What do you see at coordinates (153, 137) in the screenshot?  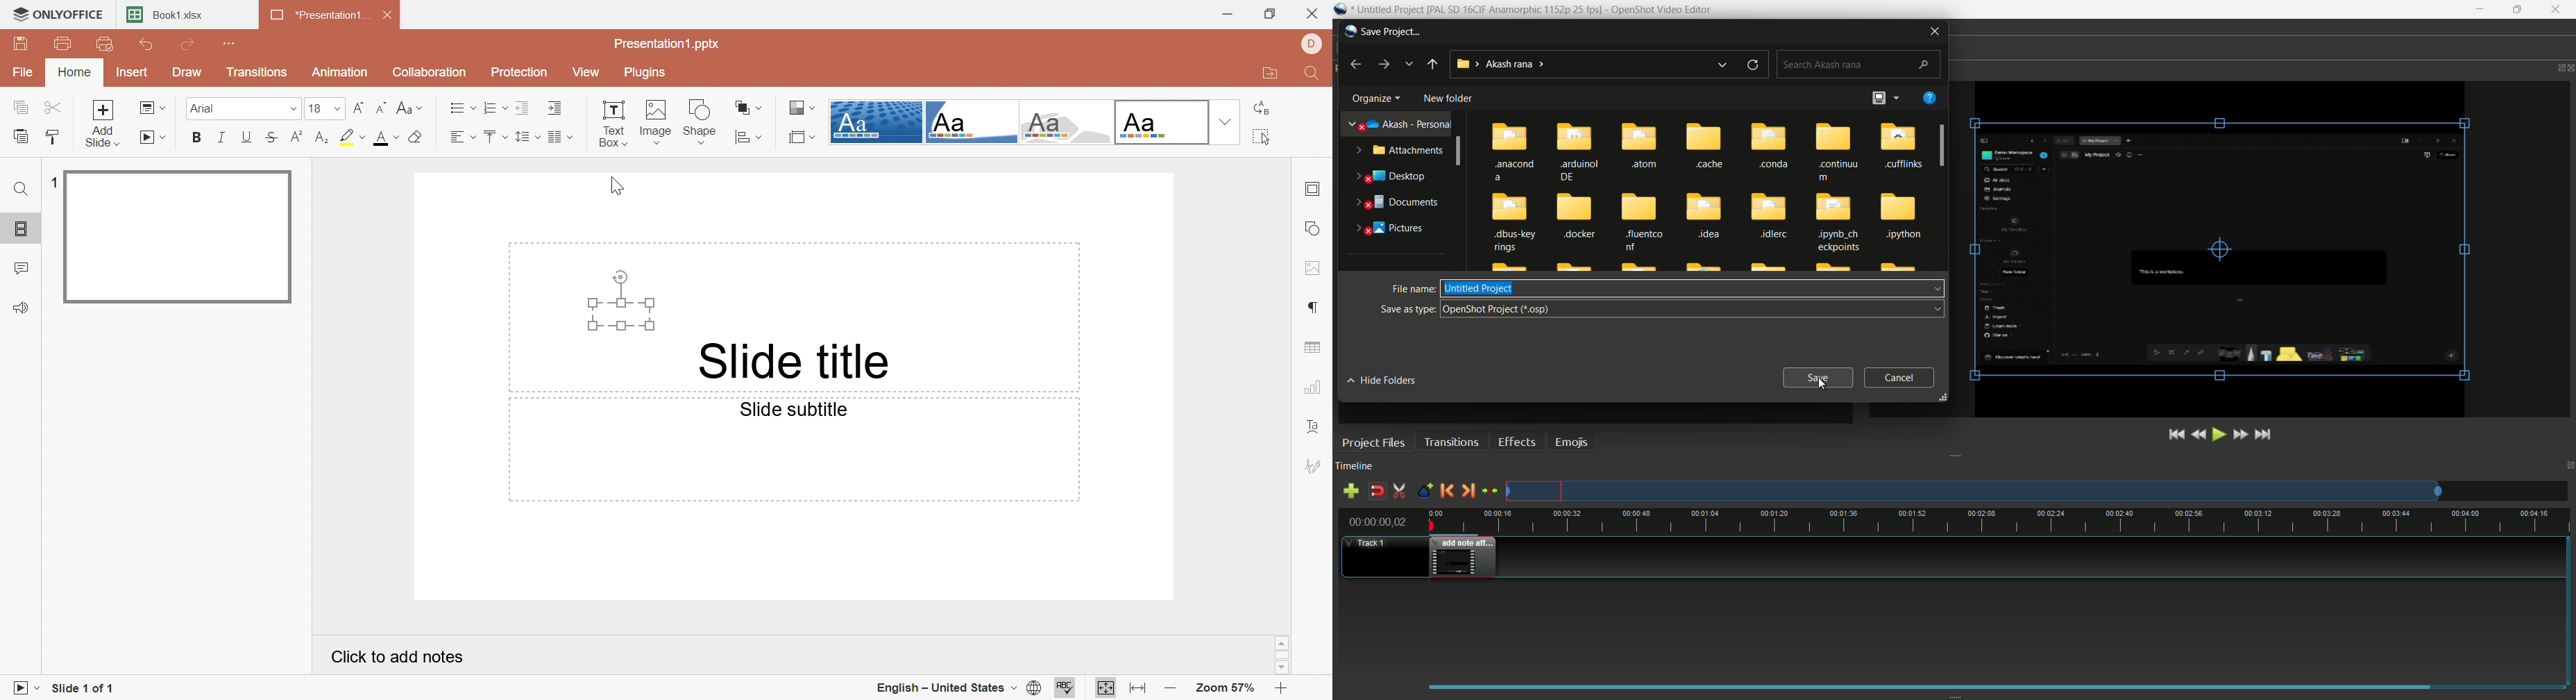 I see `Start slideshow` at bounding box center [153, 137].